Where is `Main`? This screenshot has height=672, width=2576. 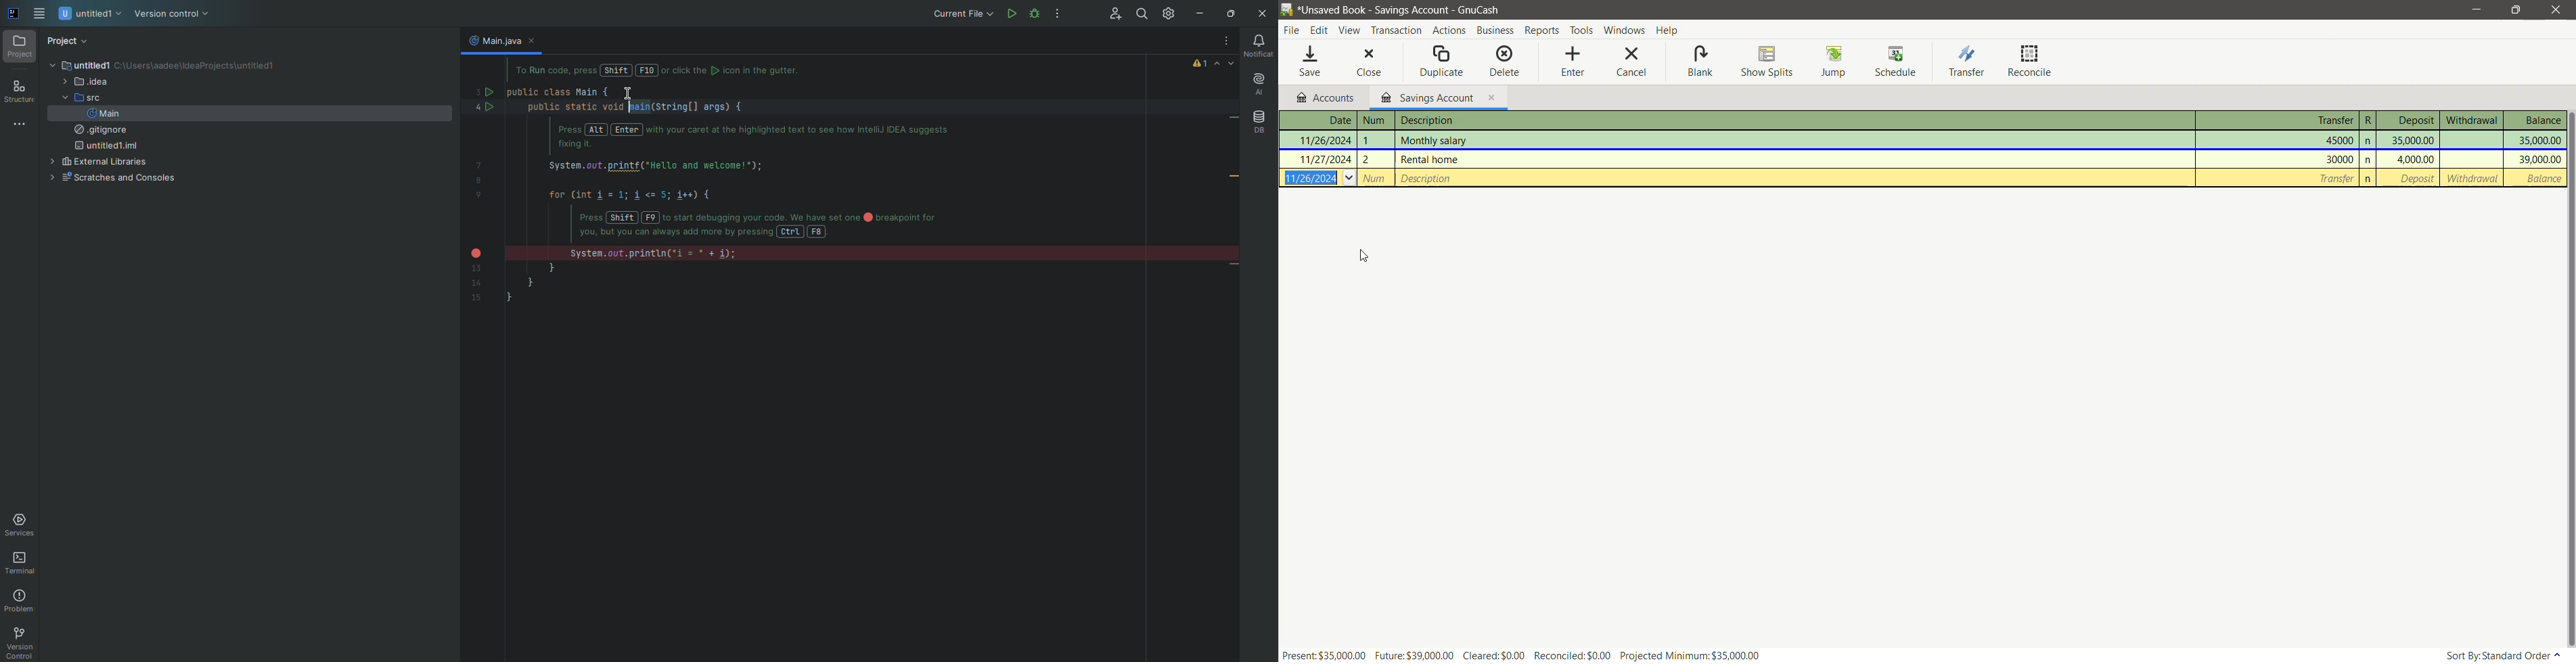 Main is located at coordinates (103, 113).